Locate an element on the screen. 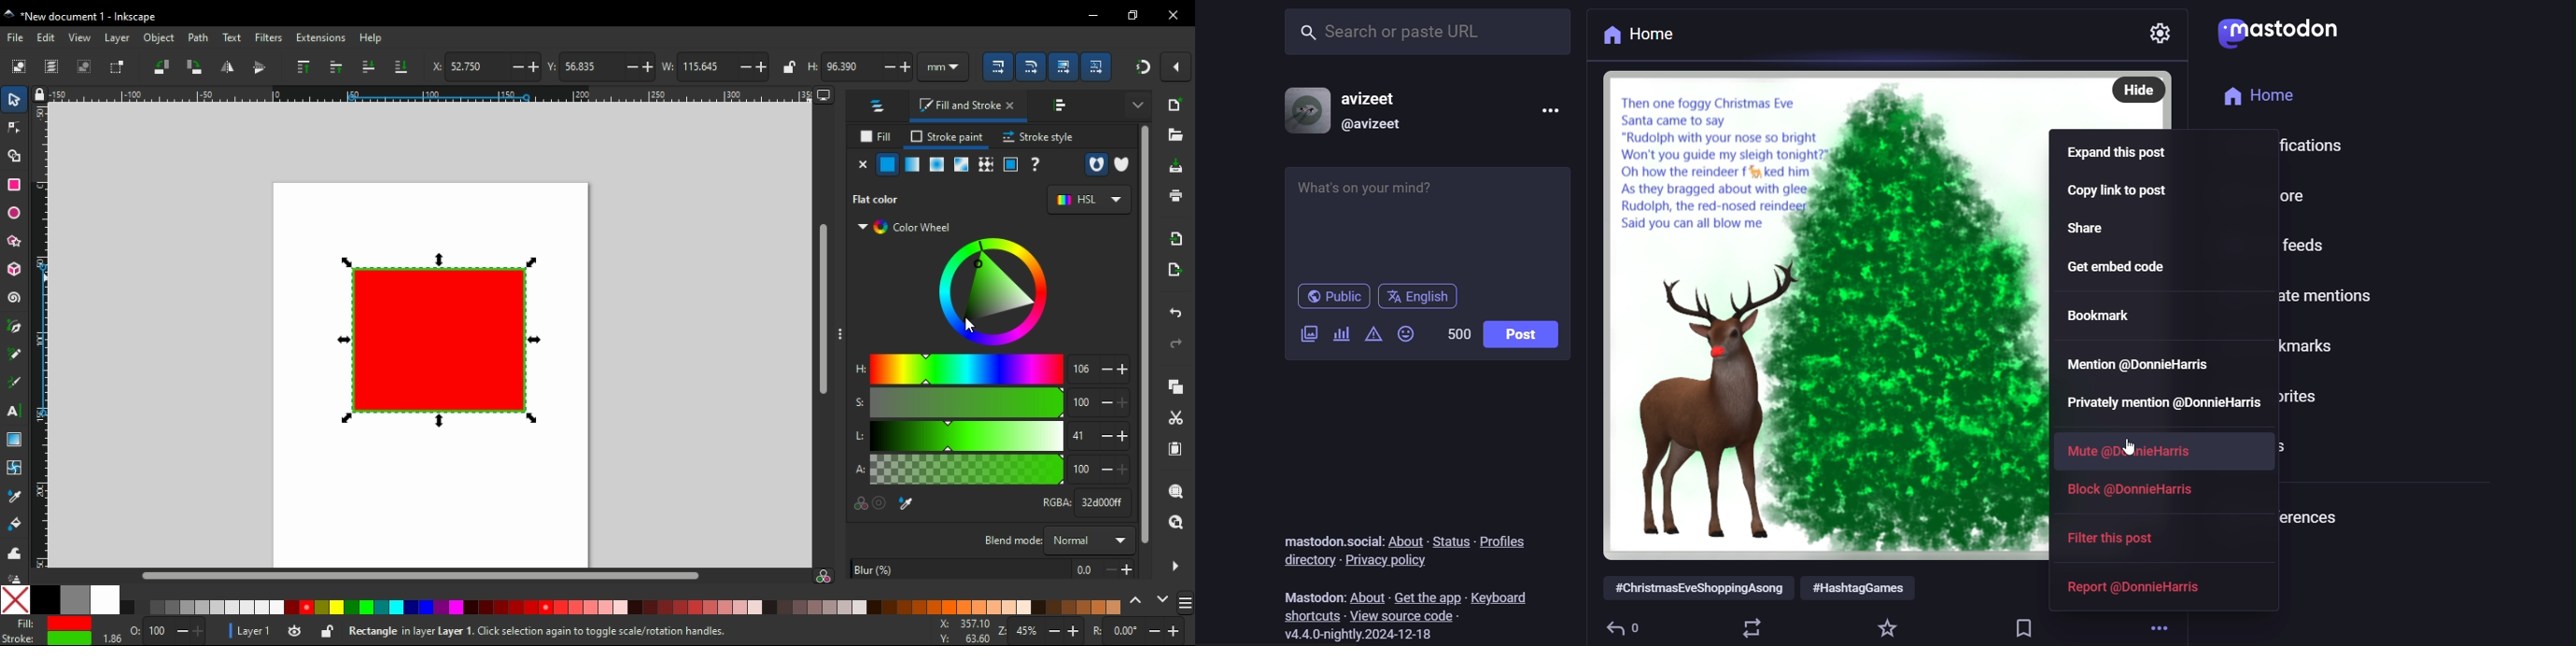  96 is located at coordinates (852, 66).